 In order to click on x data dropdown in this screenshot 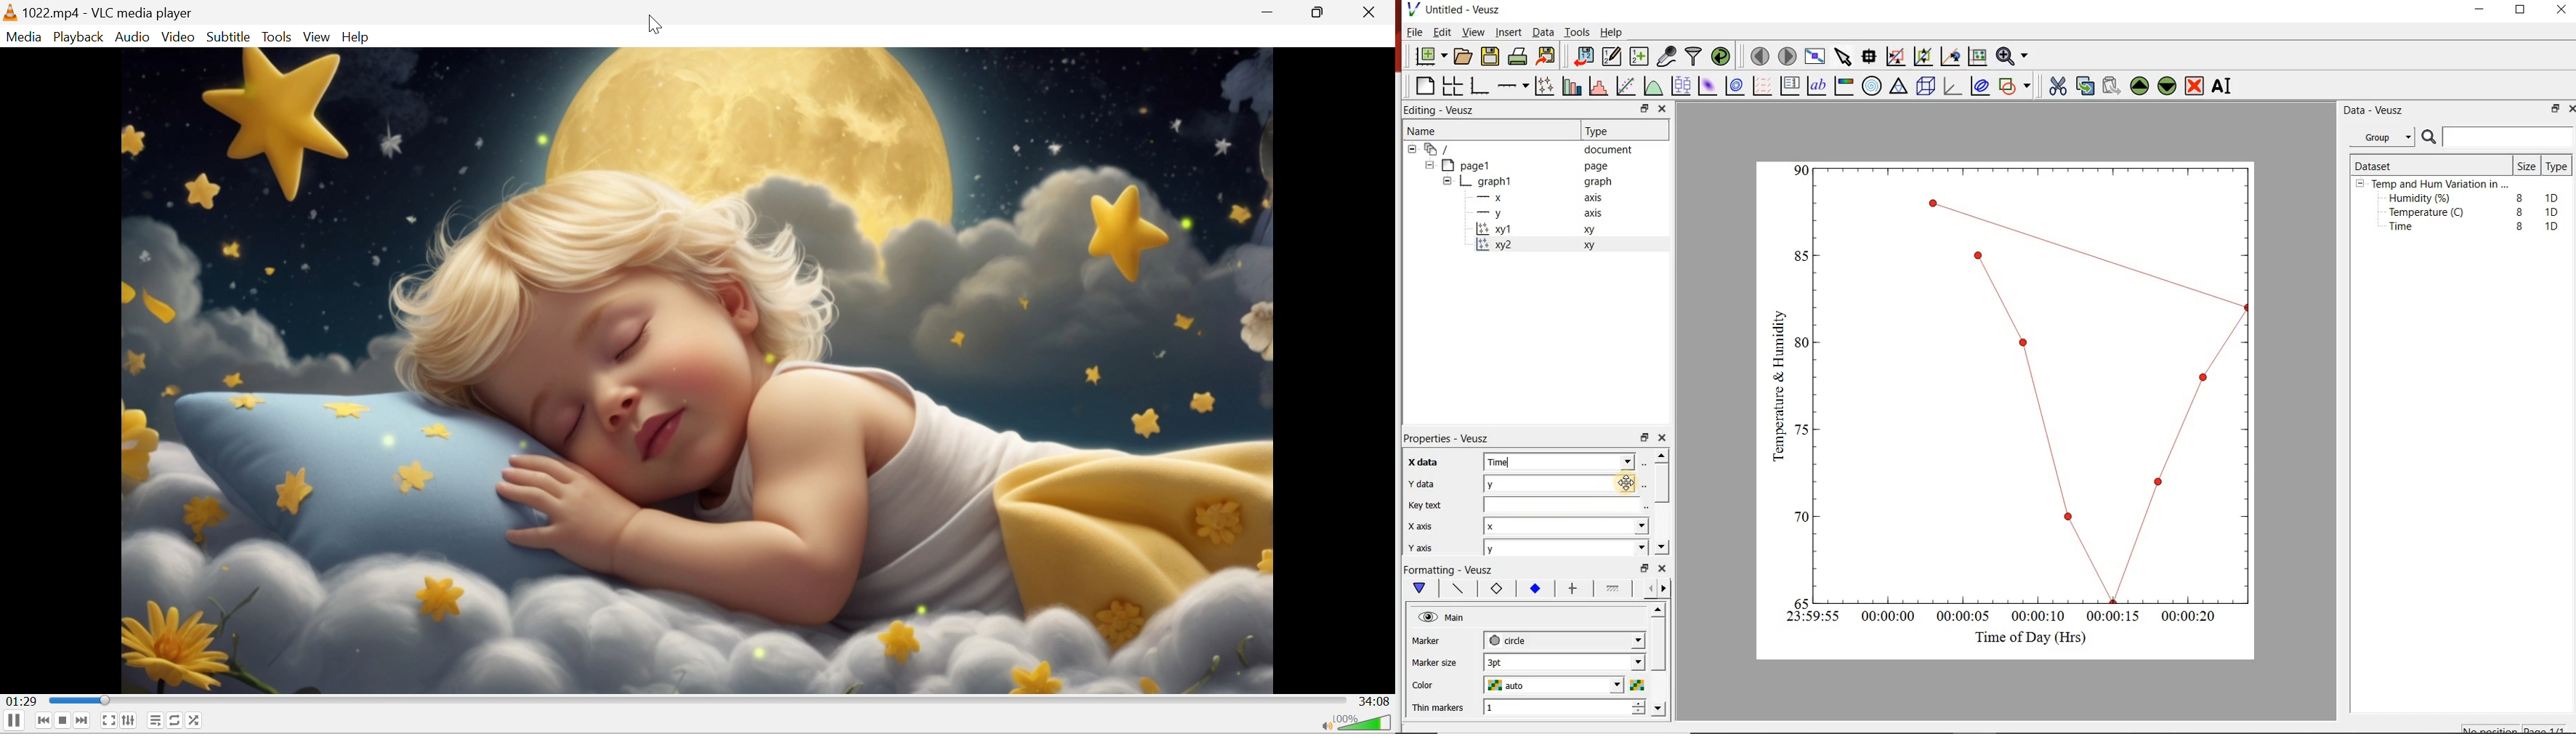, I will do `click(1607, 461)`.